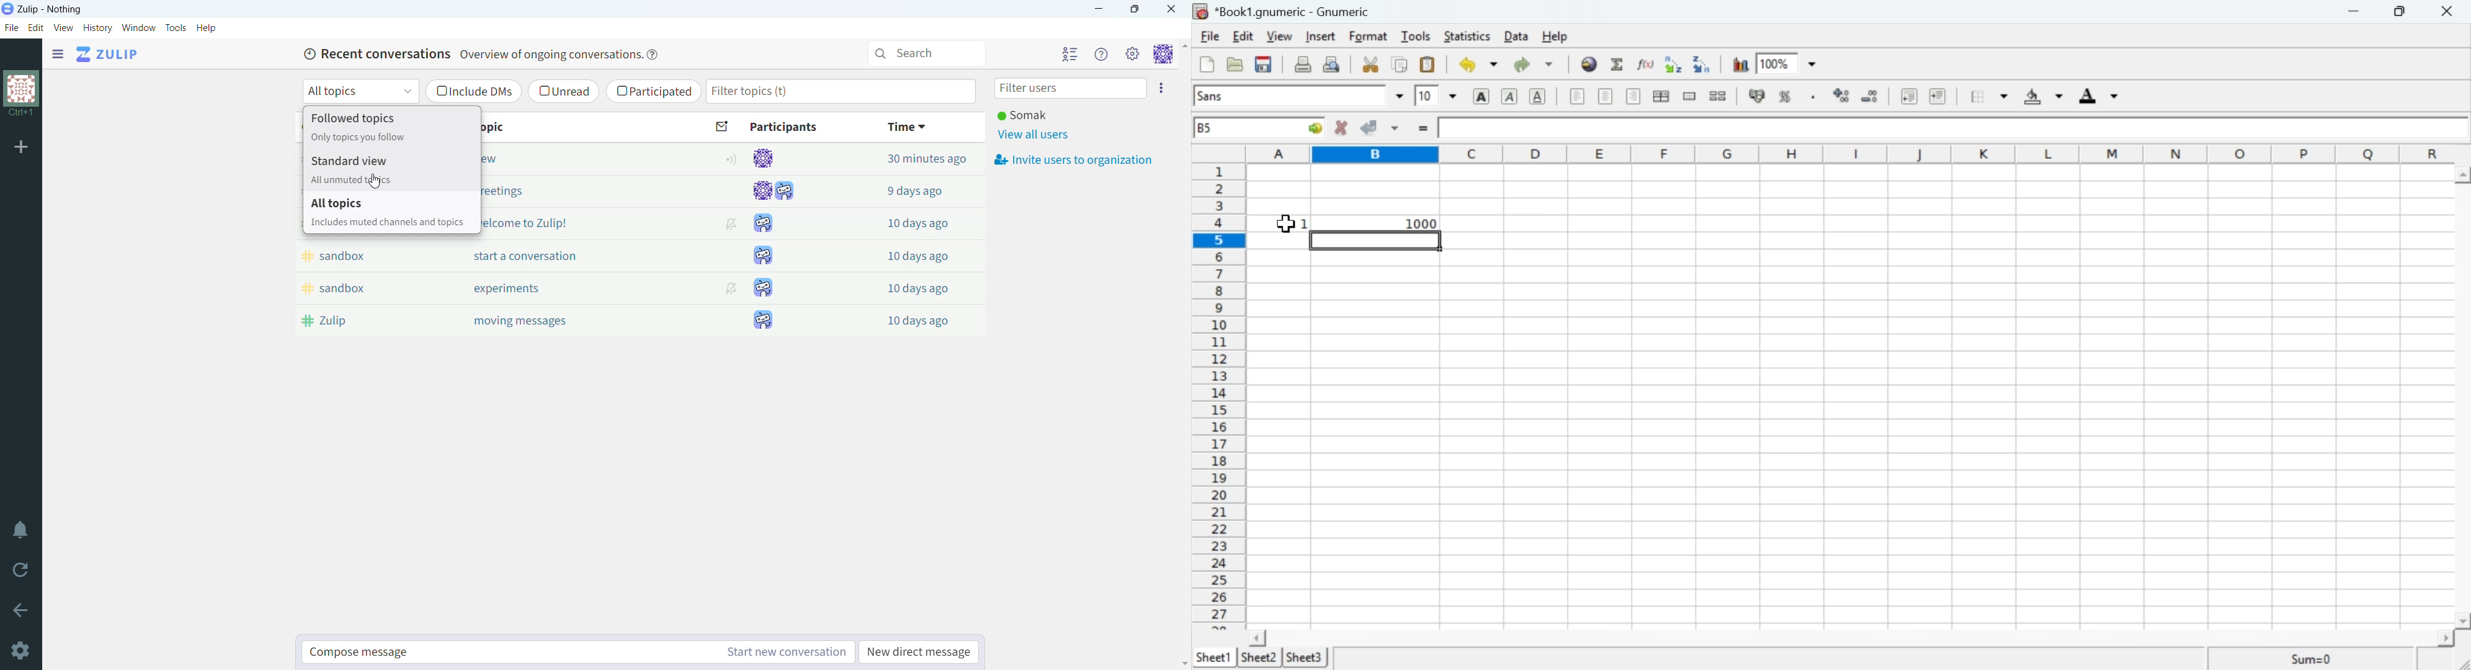 Image resolution: width=2492 pixels, height=672 pixels. Describe the element at coordinates (919, 223) in the screenshot. I see `10 days ago` at that location.